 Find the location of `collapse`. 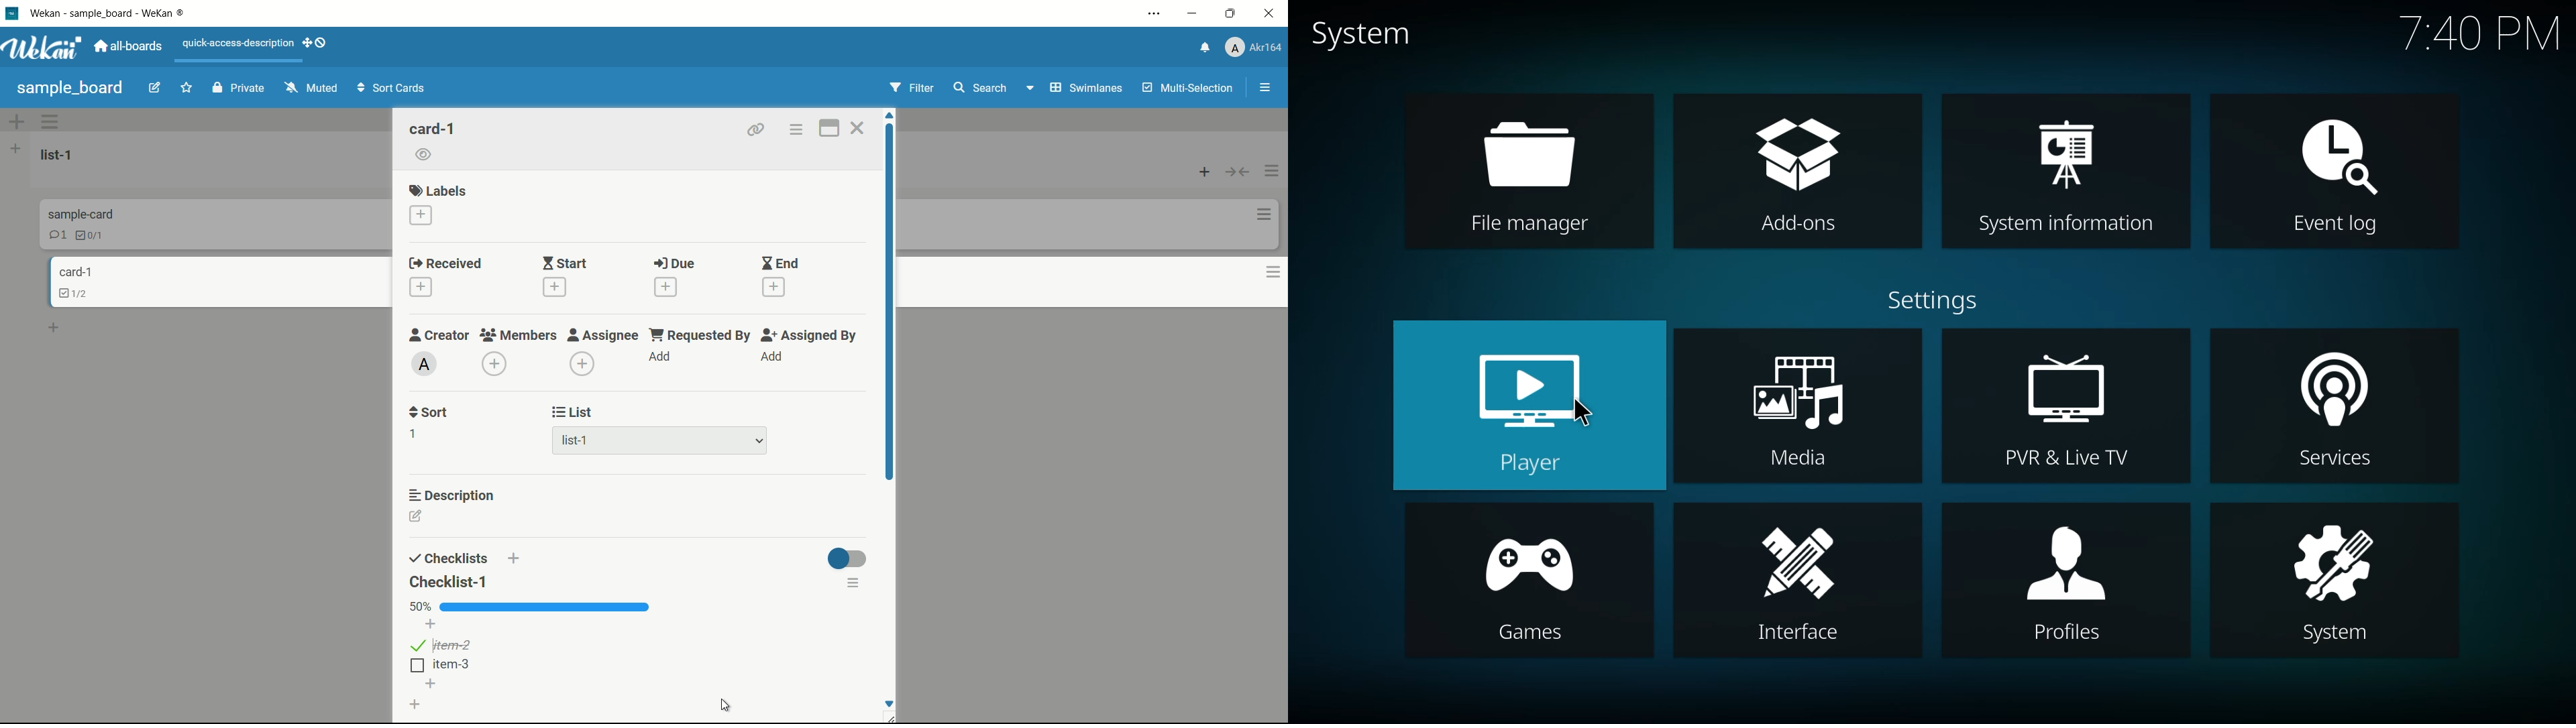

collapse is located at coordinates (1236, 171).